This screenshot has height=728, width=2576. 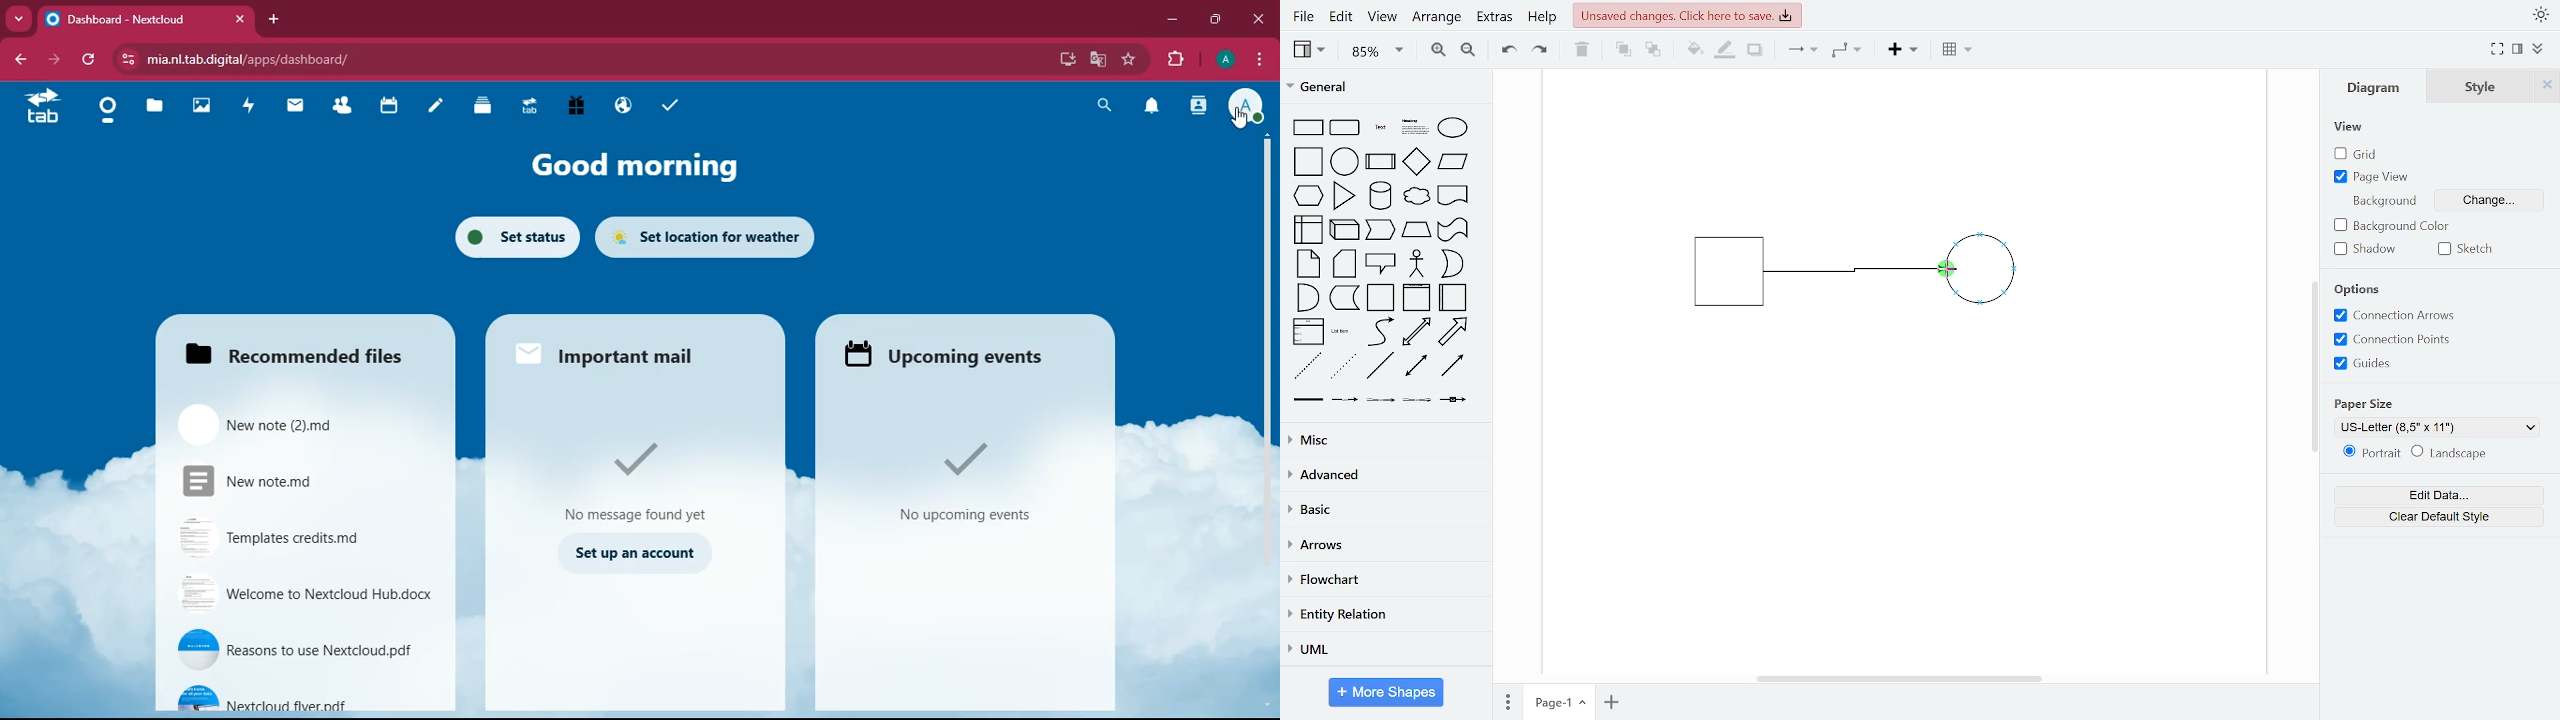 What do you see at coordinates (1874, 272) in the screenshot?
I see `current diagram` at bounding box center [1874, 272].